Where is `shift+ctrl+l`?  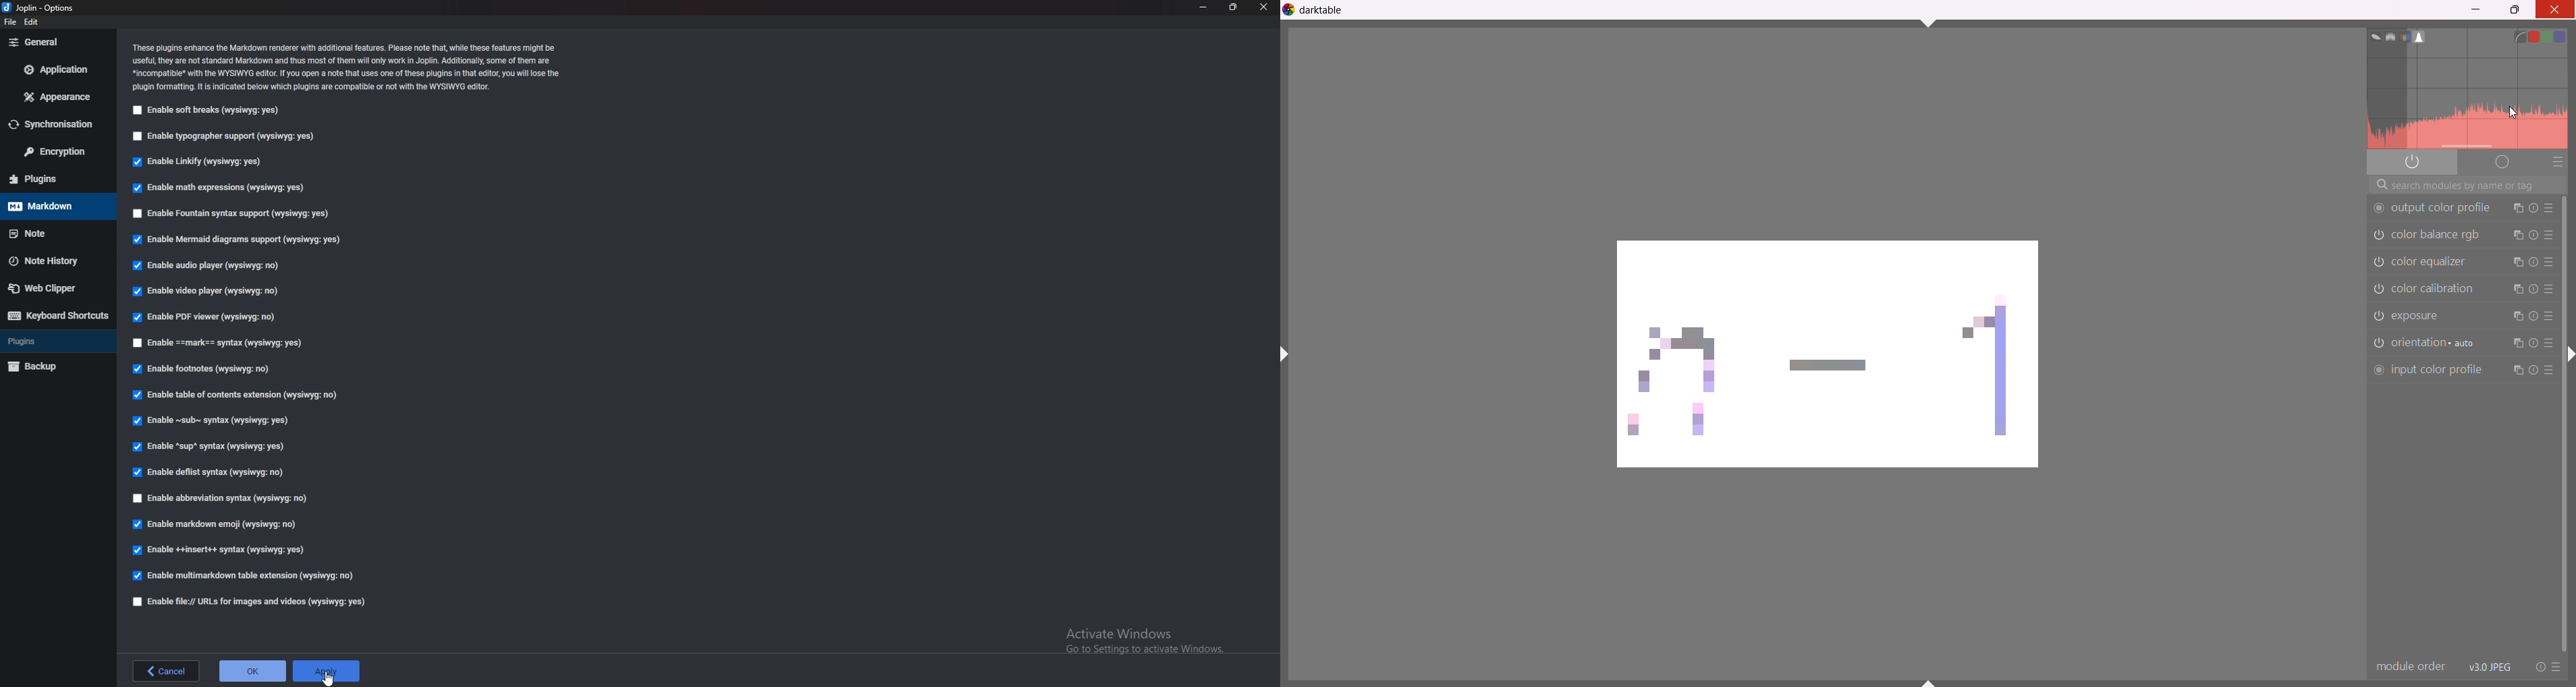 shift+ctrl+l is located at coordinates (1288, 354).